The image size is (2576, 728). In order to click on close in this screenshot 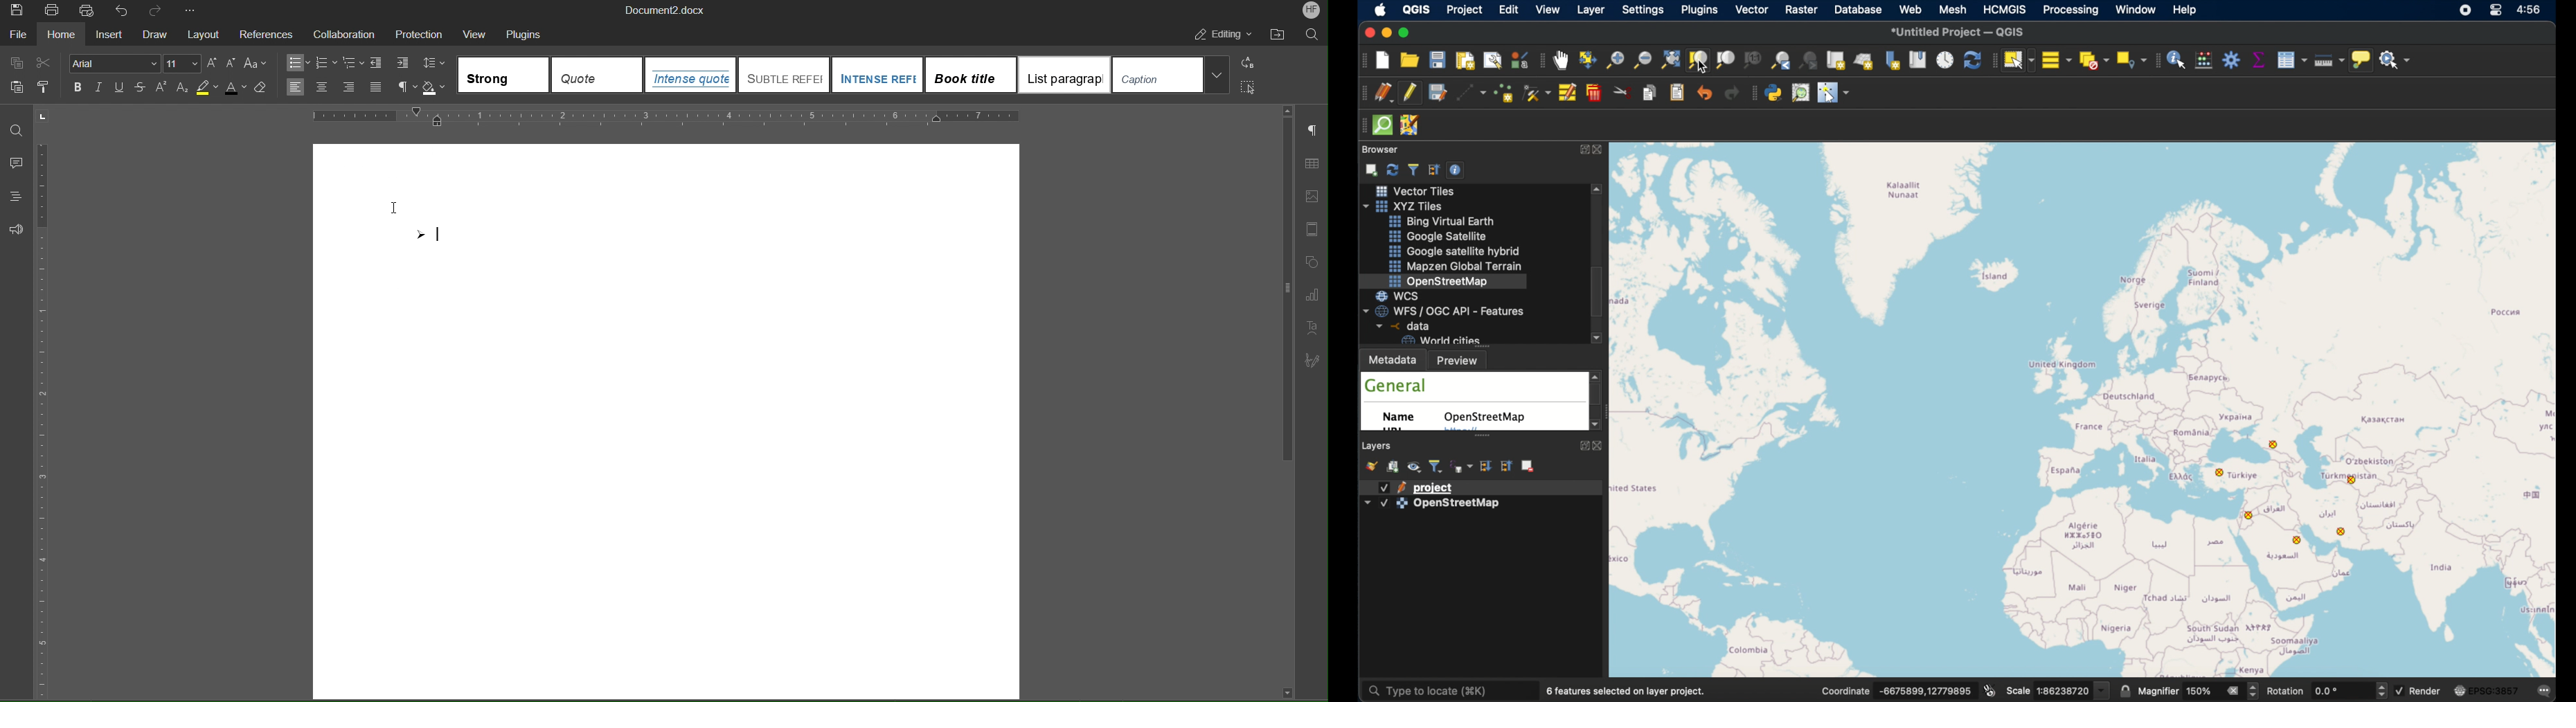, I will do `click(1598, 446)`.